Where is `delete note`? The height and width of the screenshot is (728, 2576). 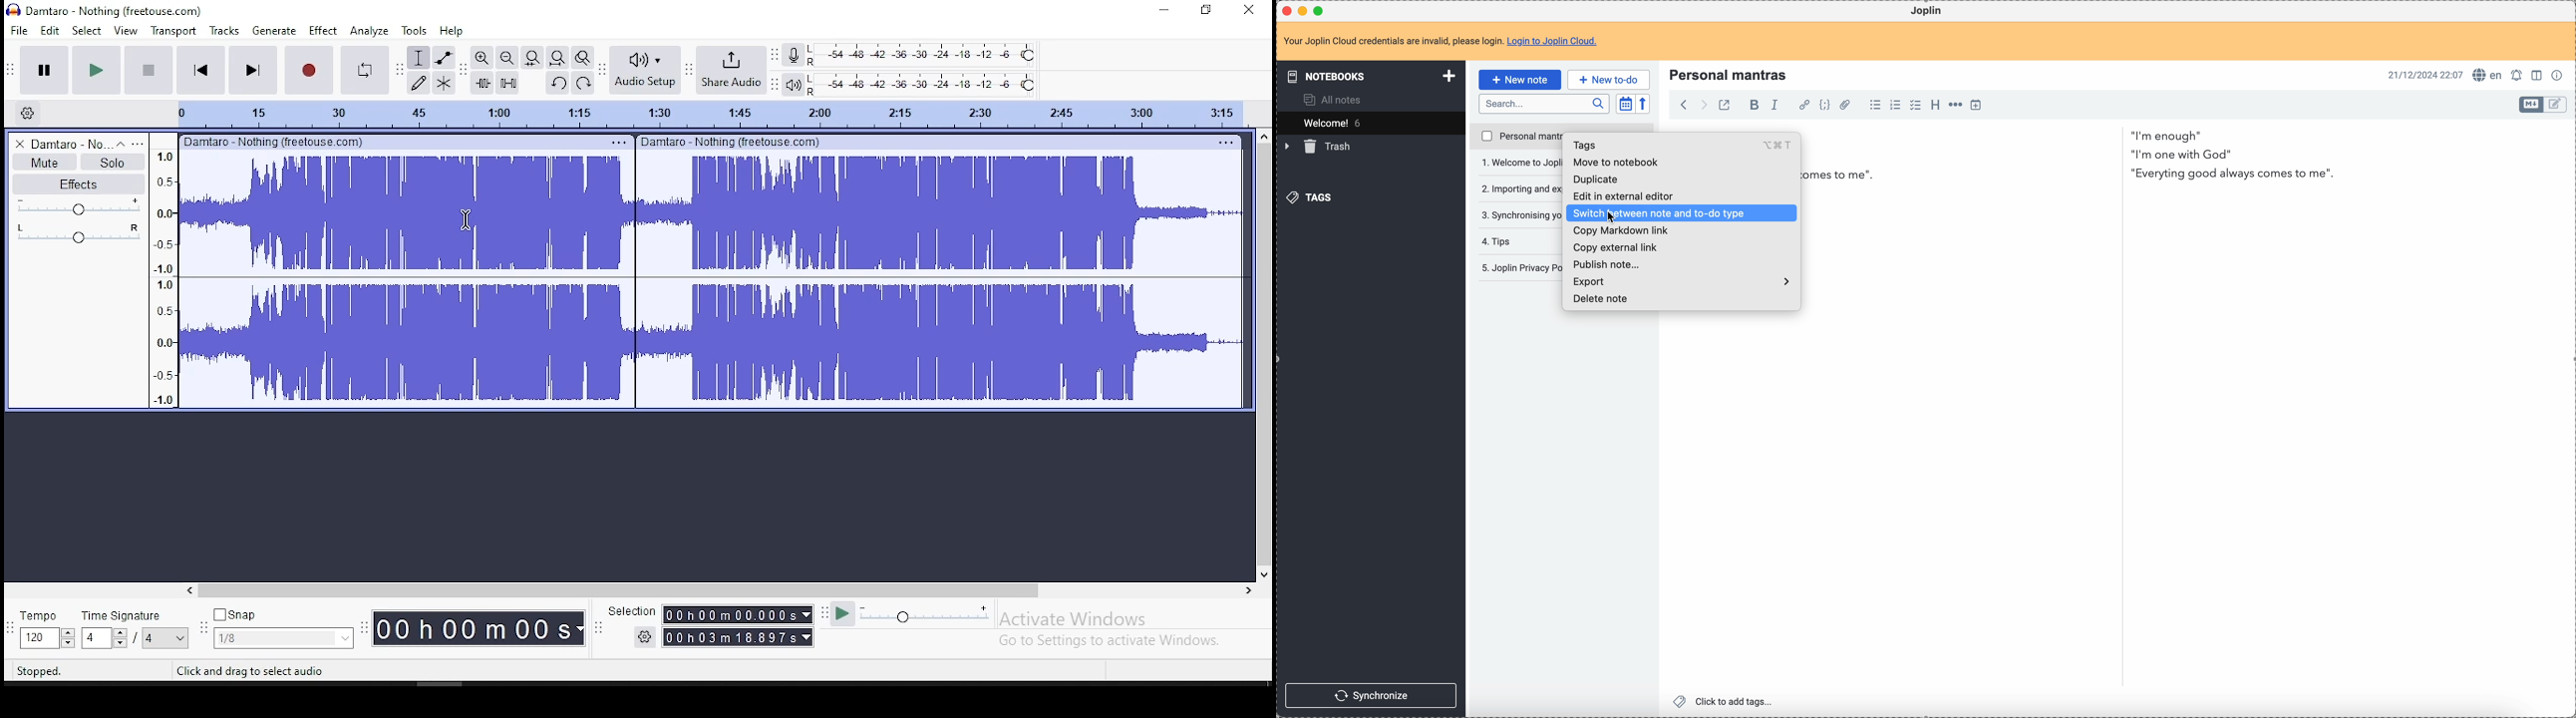 delete note is located at coordinates (1603, 299).